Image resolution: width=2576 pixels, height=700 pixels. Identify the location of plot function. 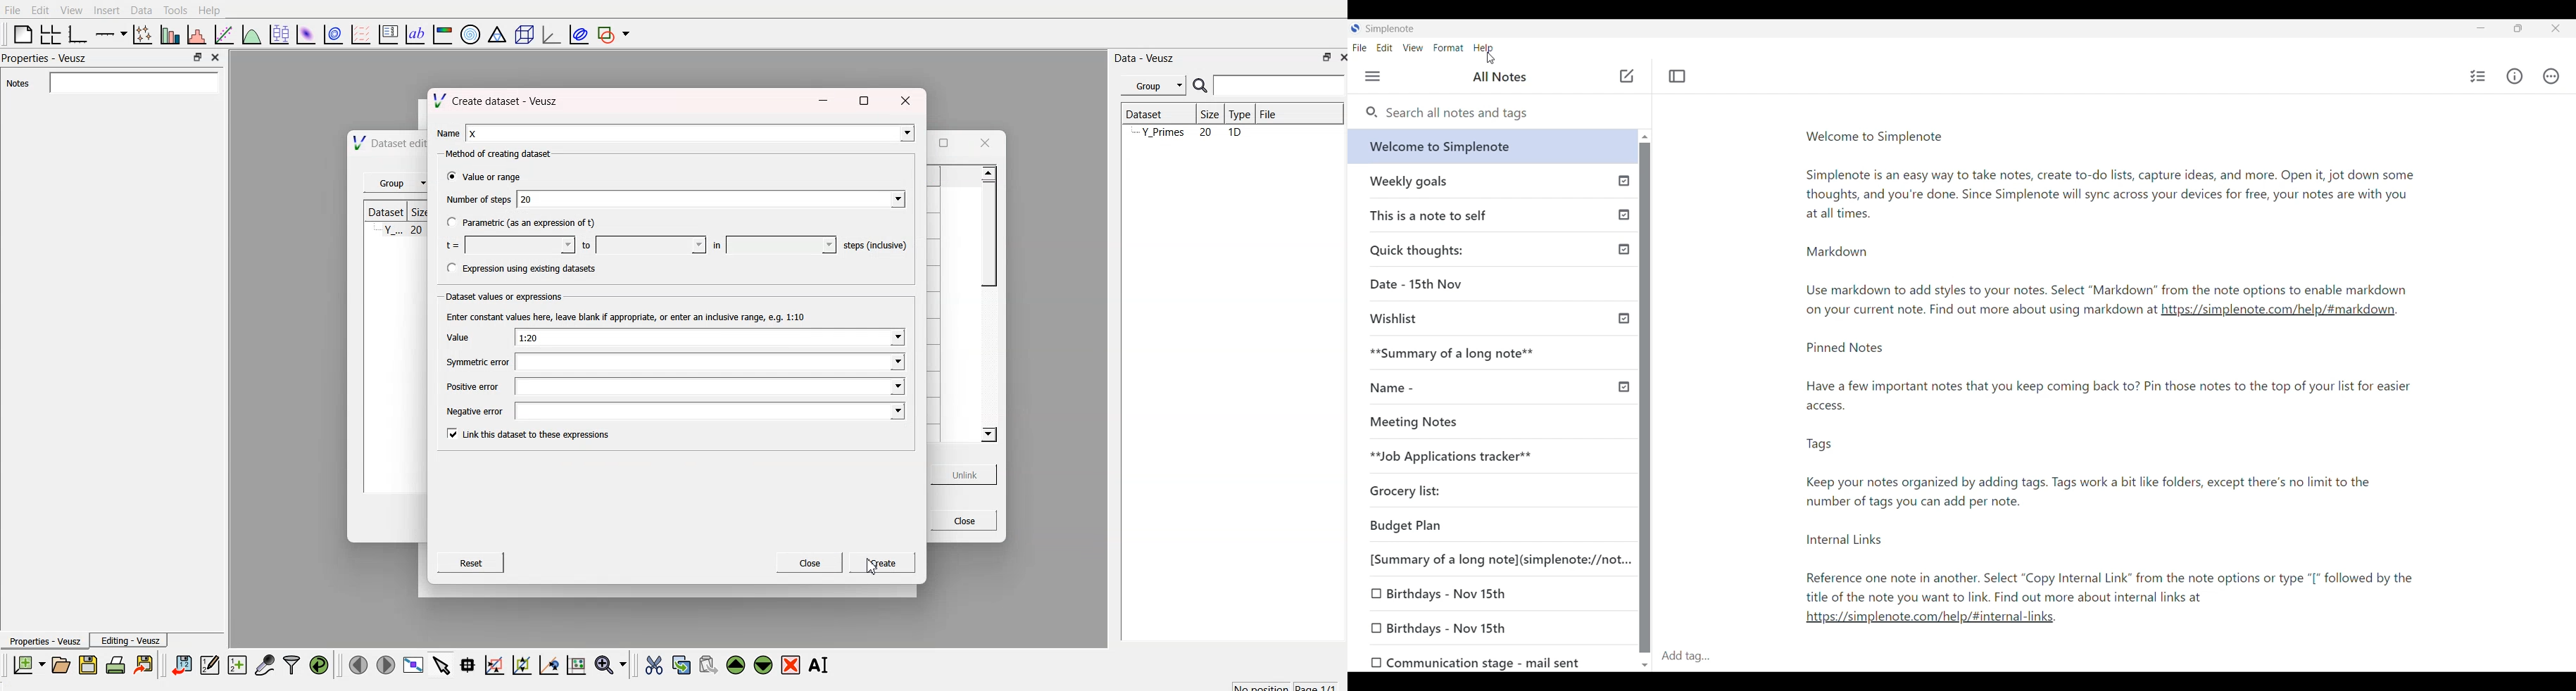
(250, 34).